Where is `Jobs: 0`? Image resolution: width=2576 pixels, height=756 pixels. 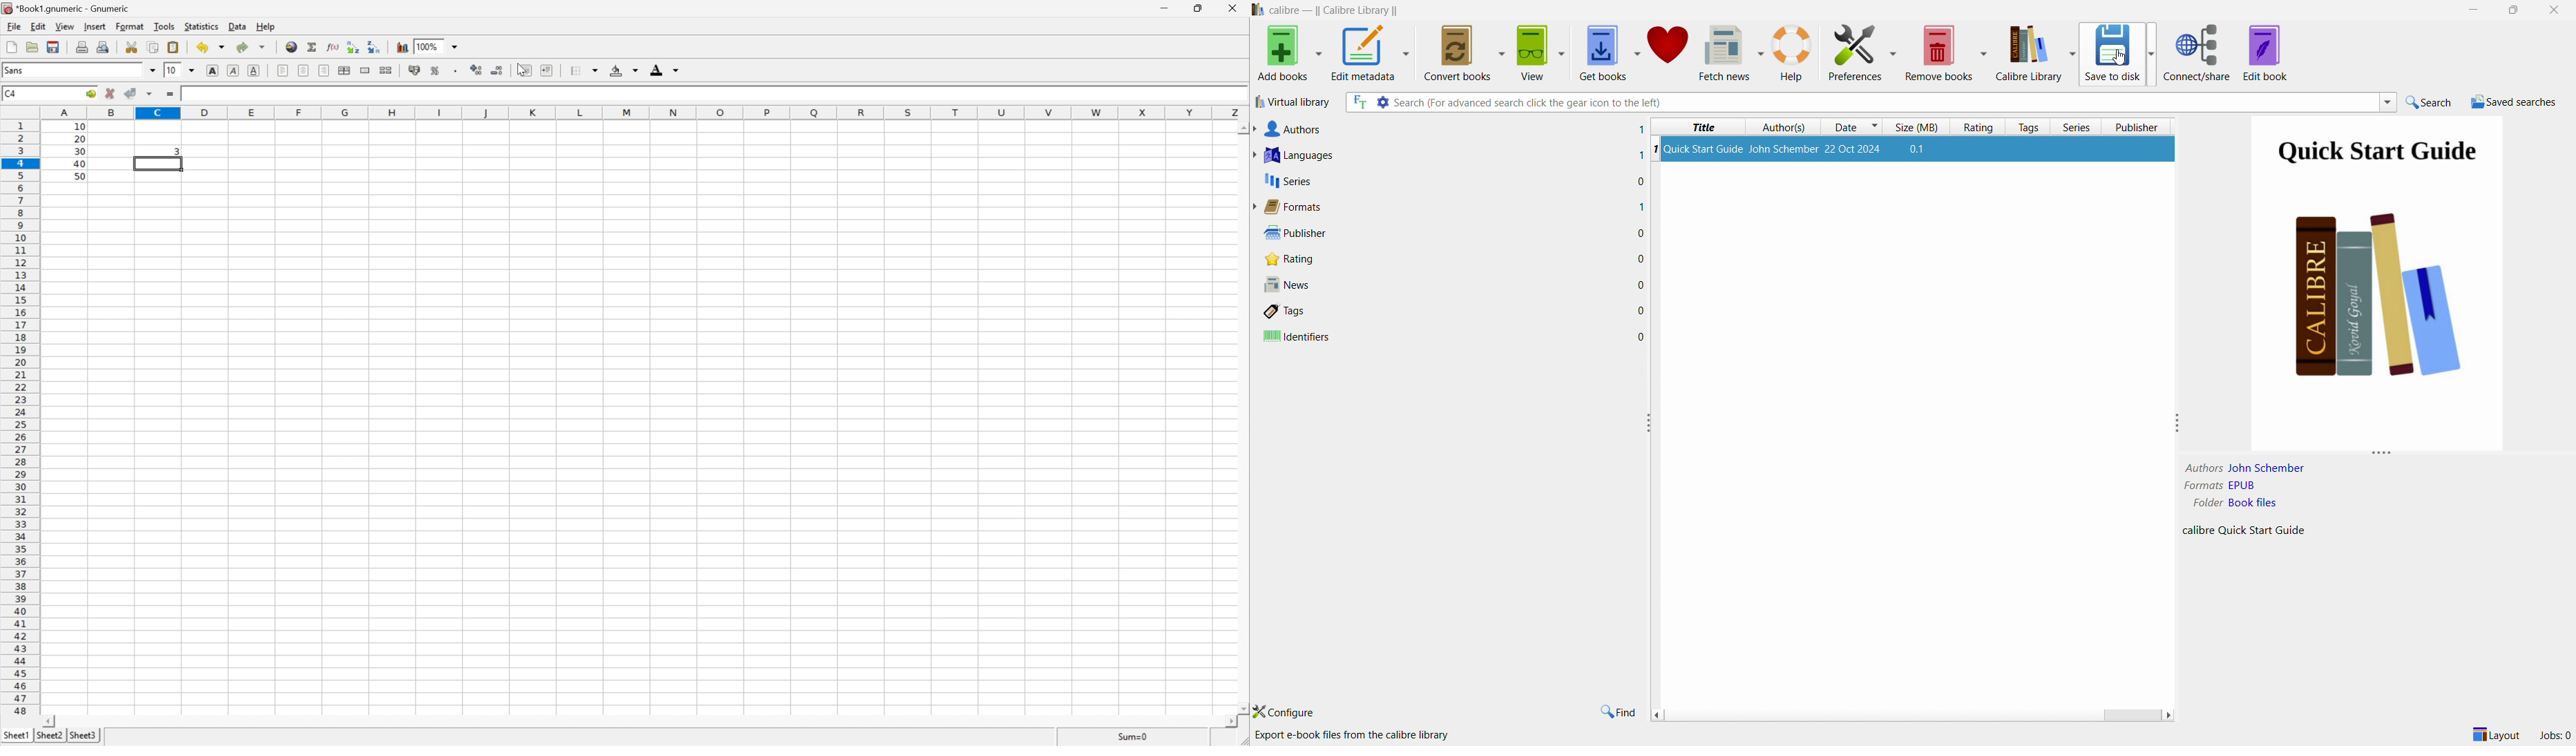 Jobs: 0 is located at coordinates (2554, 734).